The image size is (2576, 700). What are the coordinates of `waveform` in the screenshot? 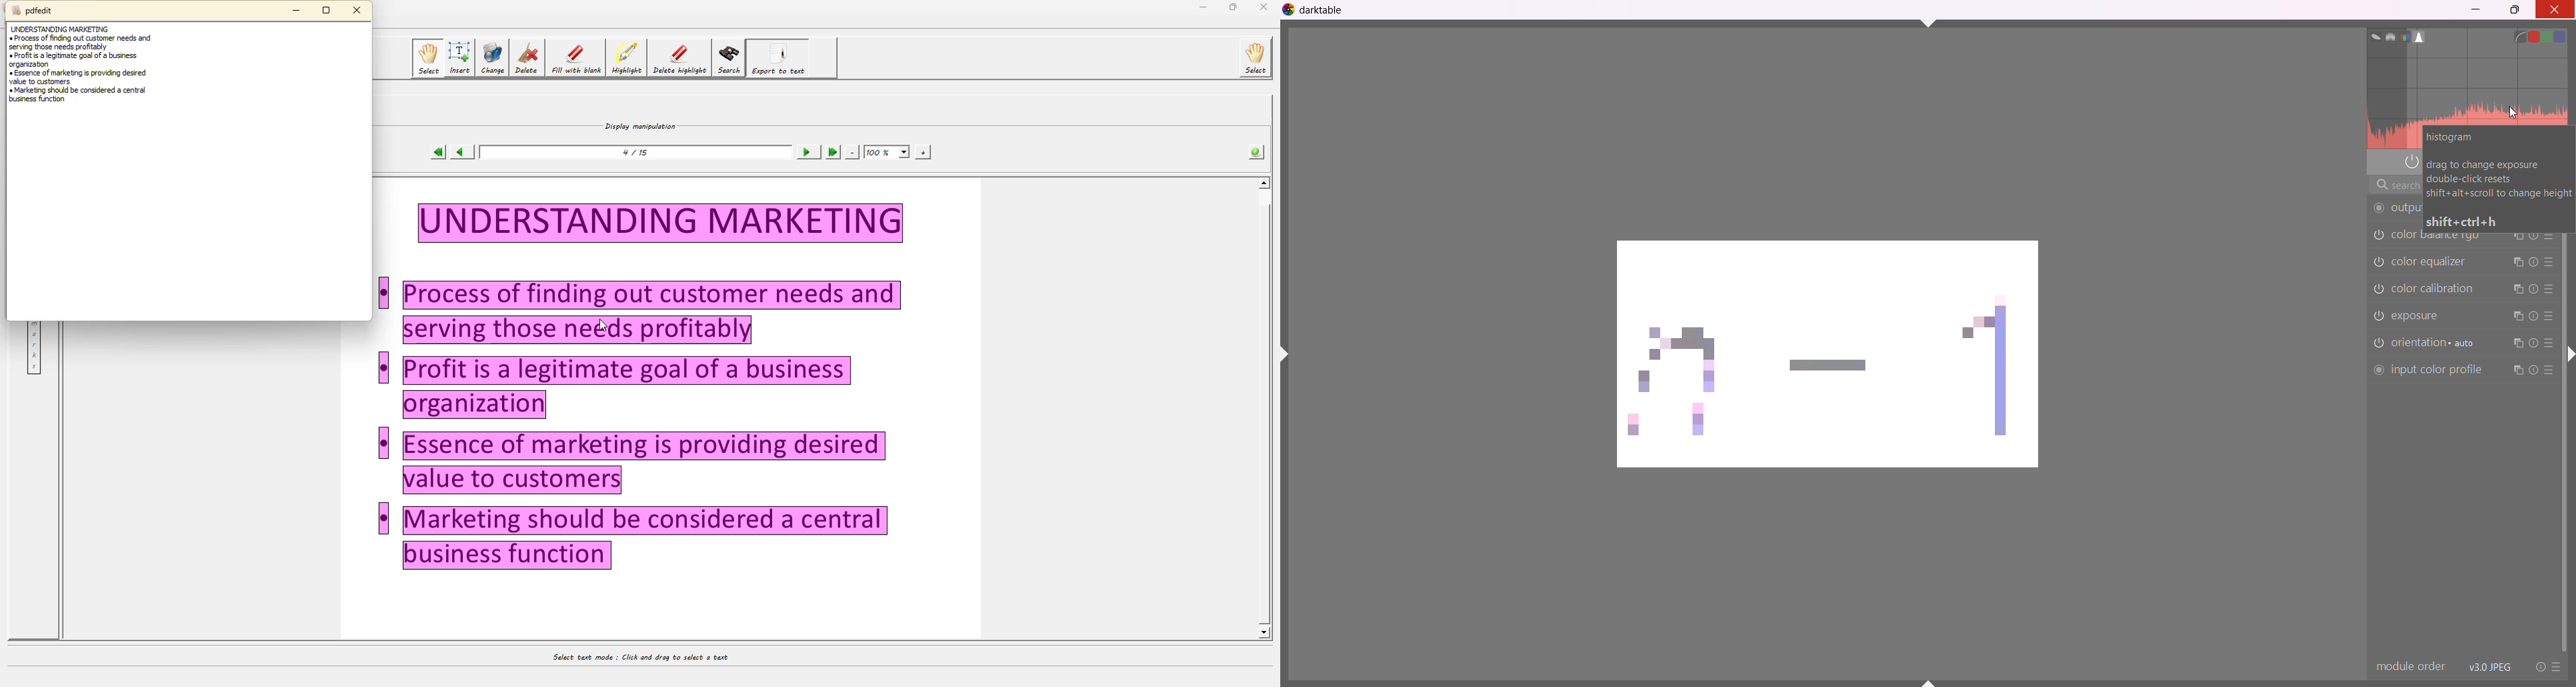 It's located at (2387, 36).